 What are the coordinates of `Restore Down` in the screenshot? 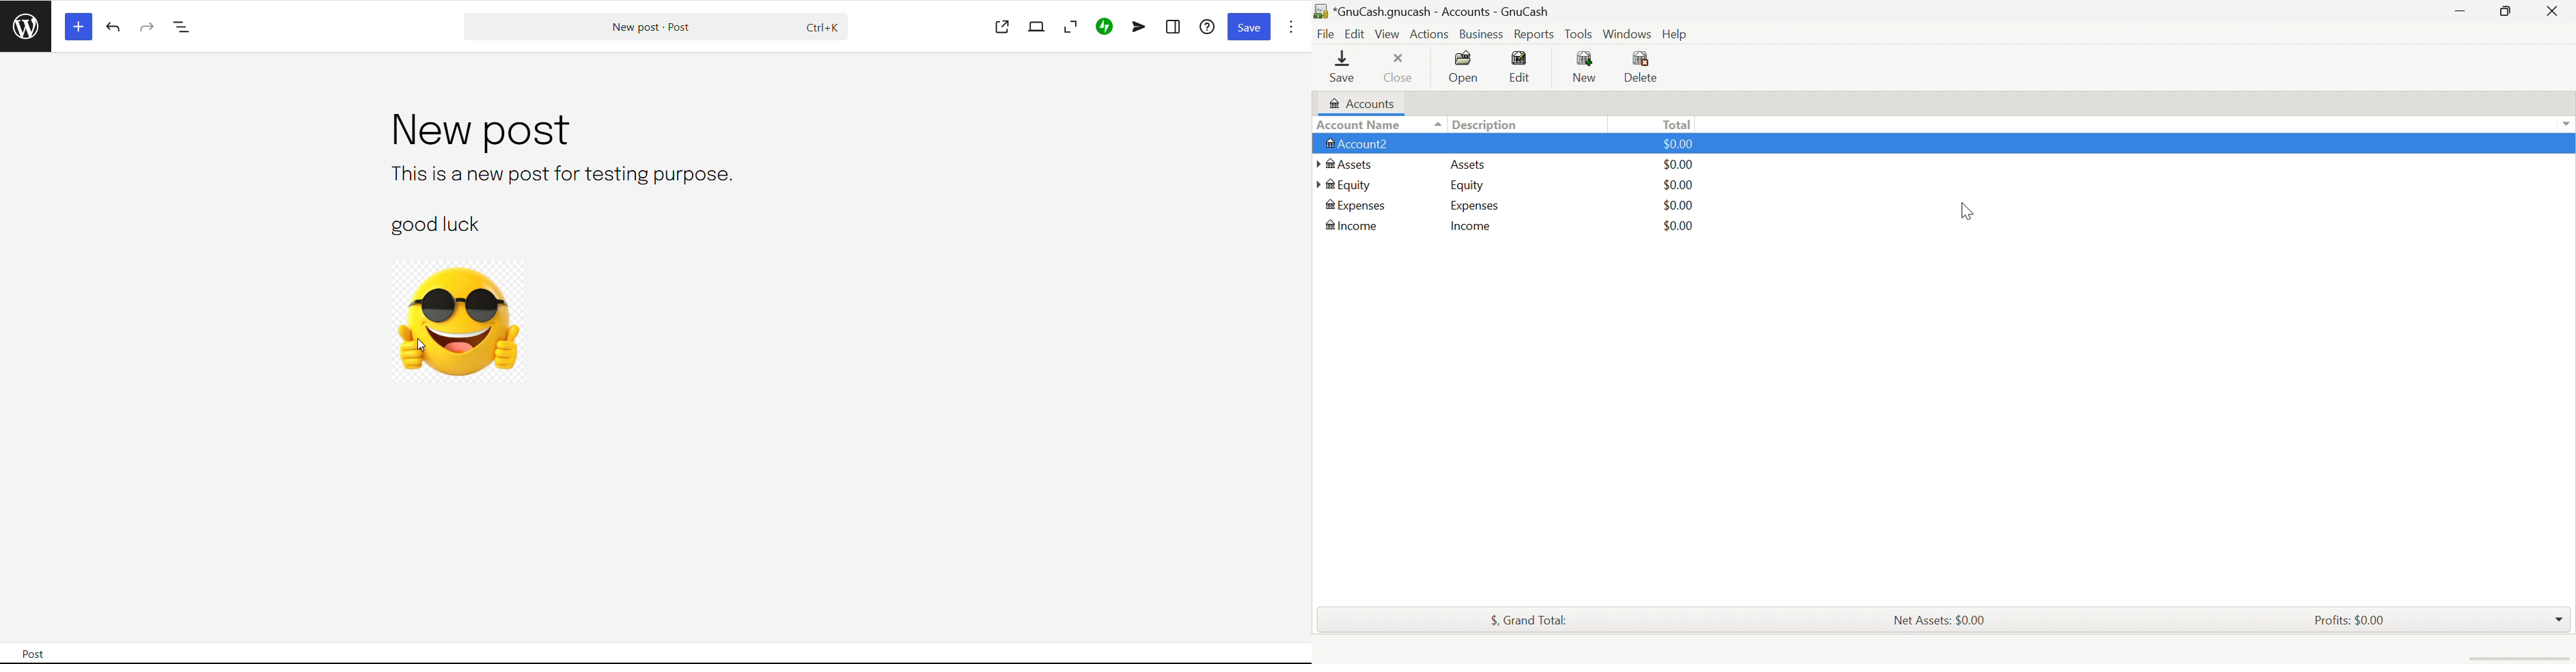 It's located at (2506, 11).